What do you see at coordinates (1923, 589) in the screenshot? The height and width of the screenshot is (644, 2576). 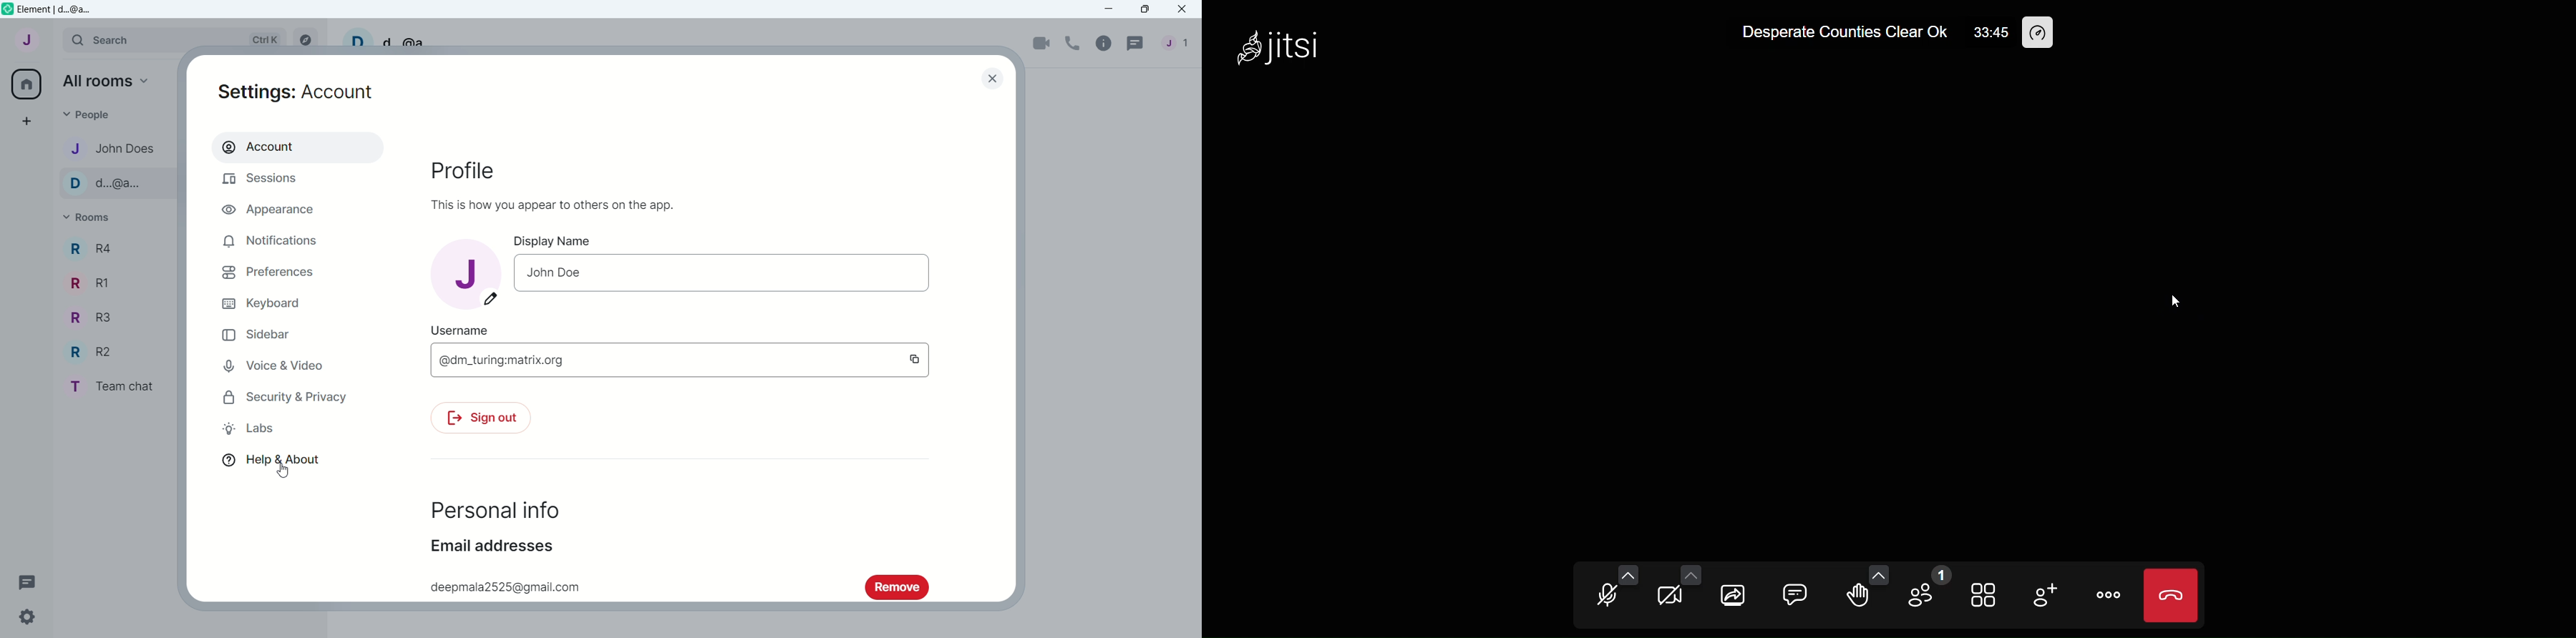 I see `participants` at bounding box center [1923, 589].